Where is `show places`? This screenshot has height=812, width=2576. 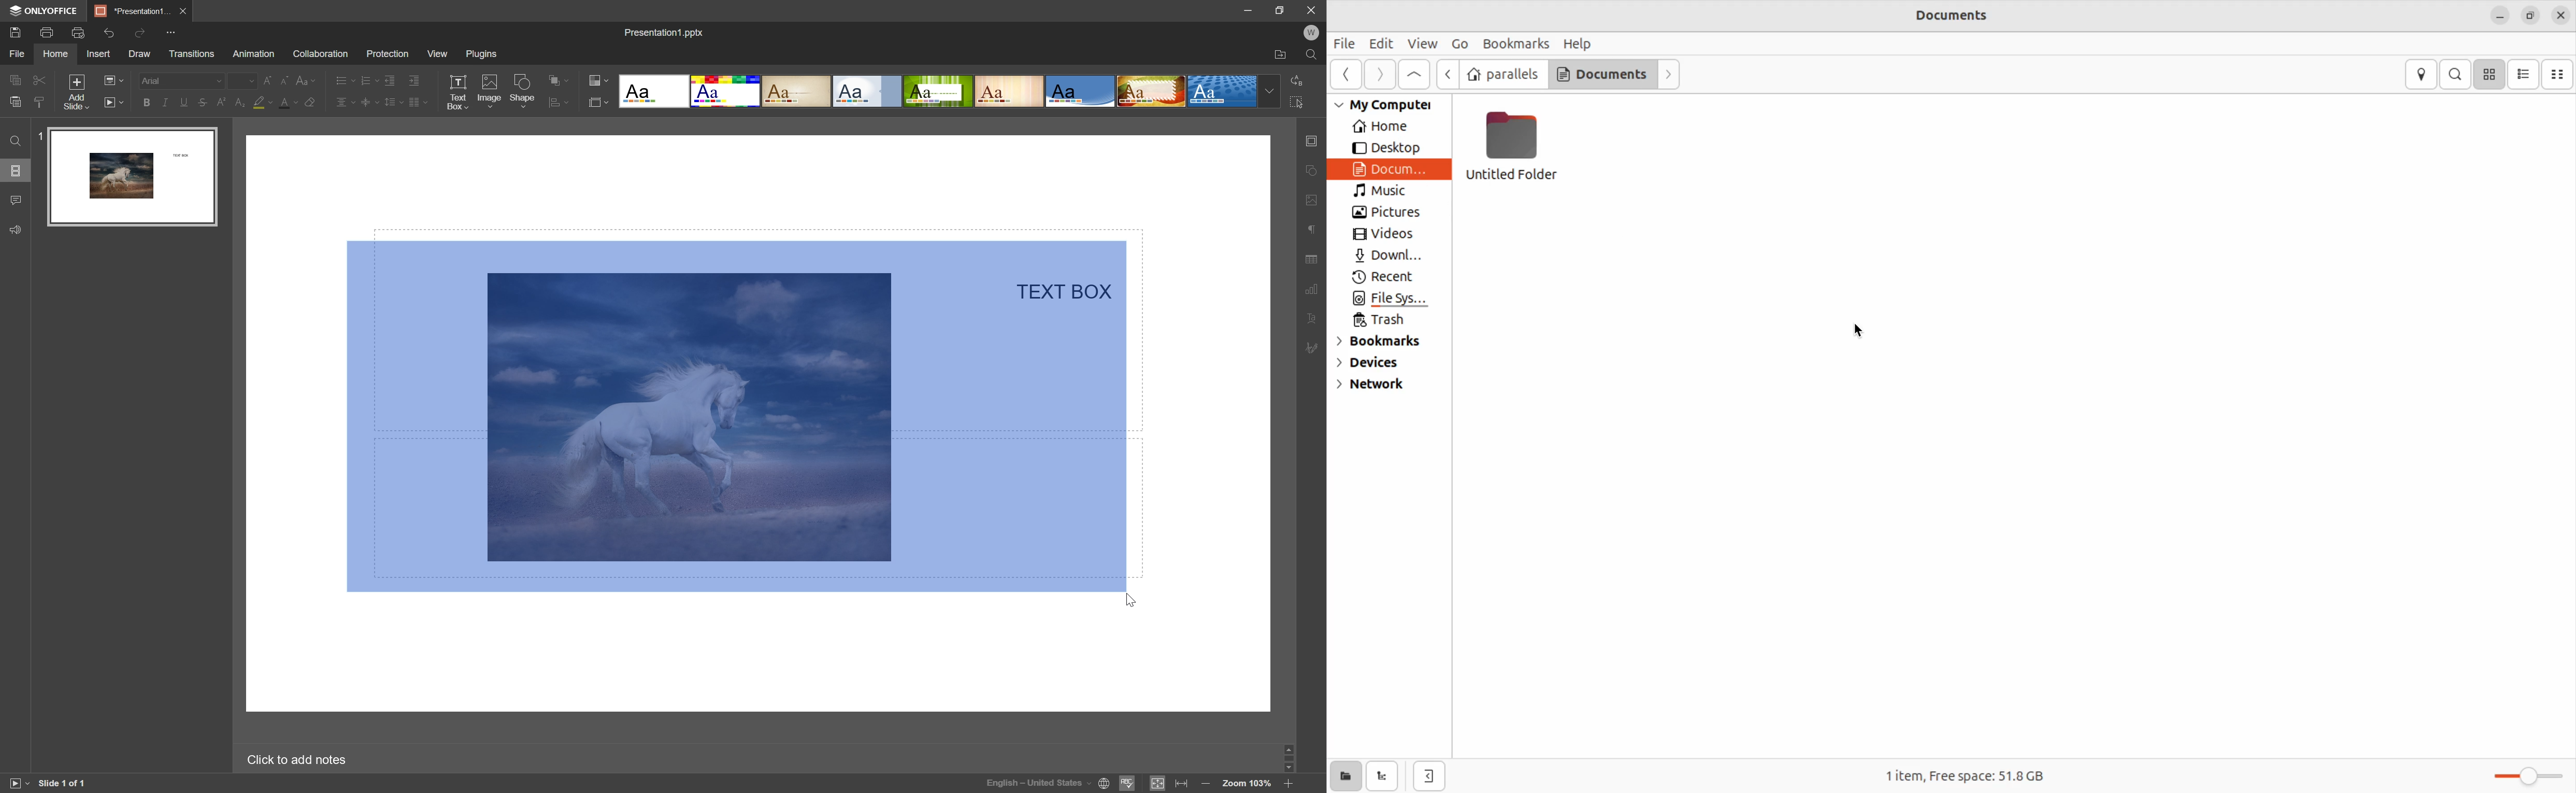 show places is located at coordinates (1343, 776).